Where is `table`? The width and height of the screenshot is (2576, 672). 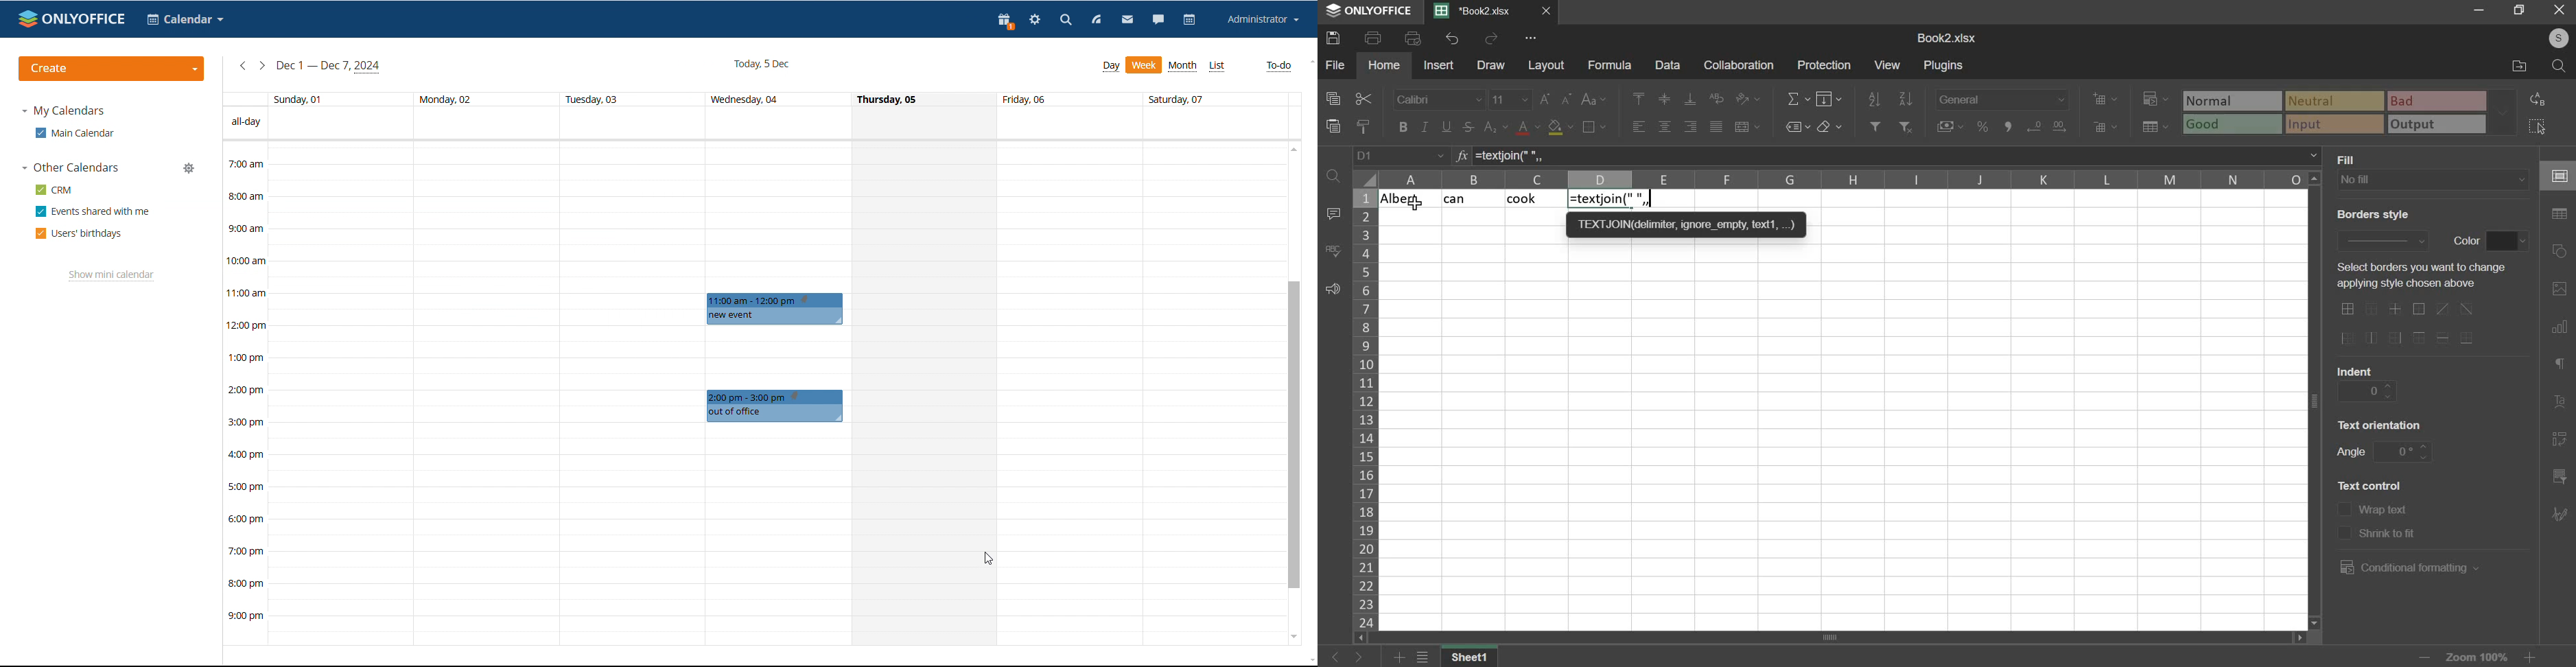 table is located at coordinates (2560, 214).